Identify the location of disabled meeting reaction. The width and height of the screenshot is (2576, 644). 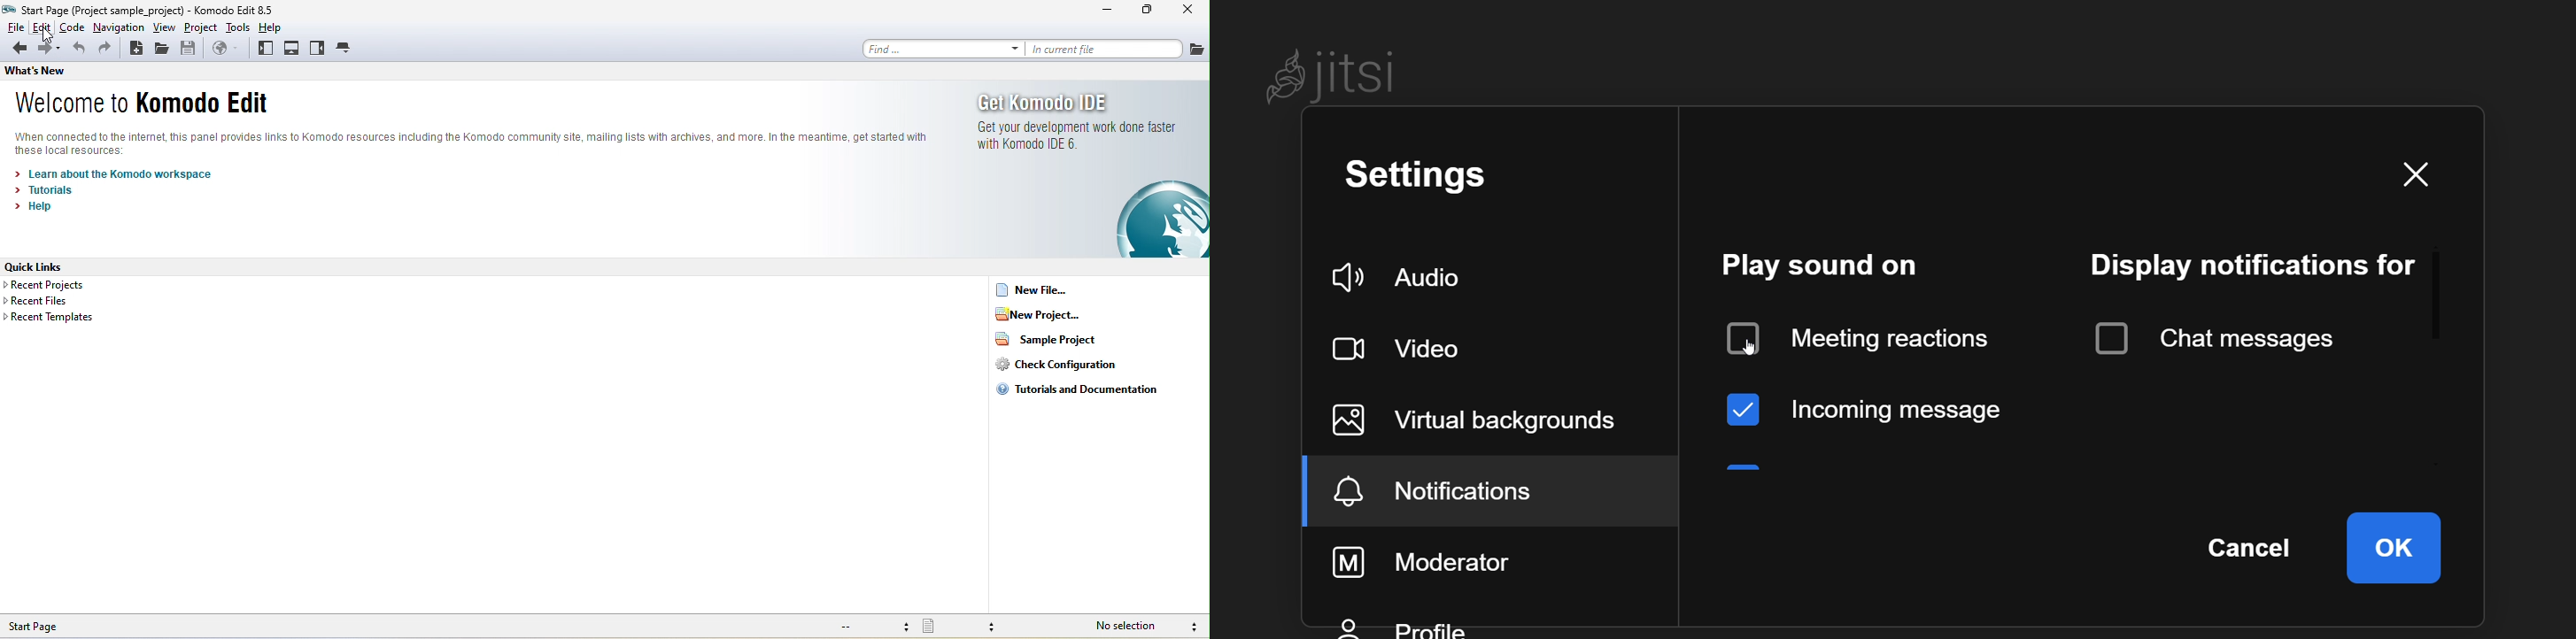
(1867, 340).